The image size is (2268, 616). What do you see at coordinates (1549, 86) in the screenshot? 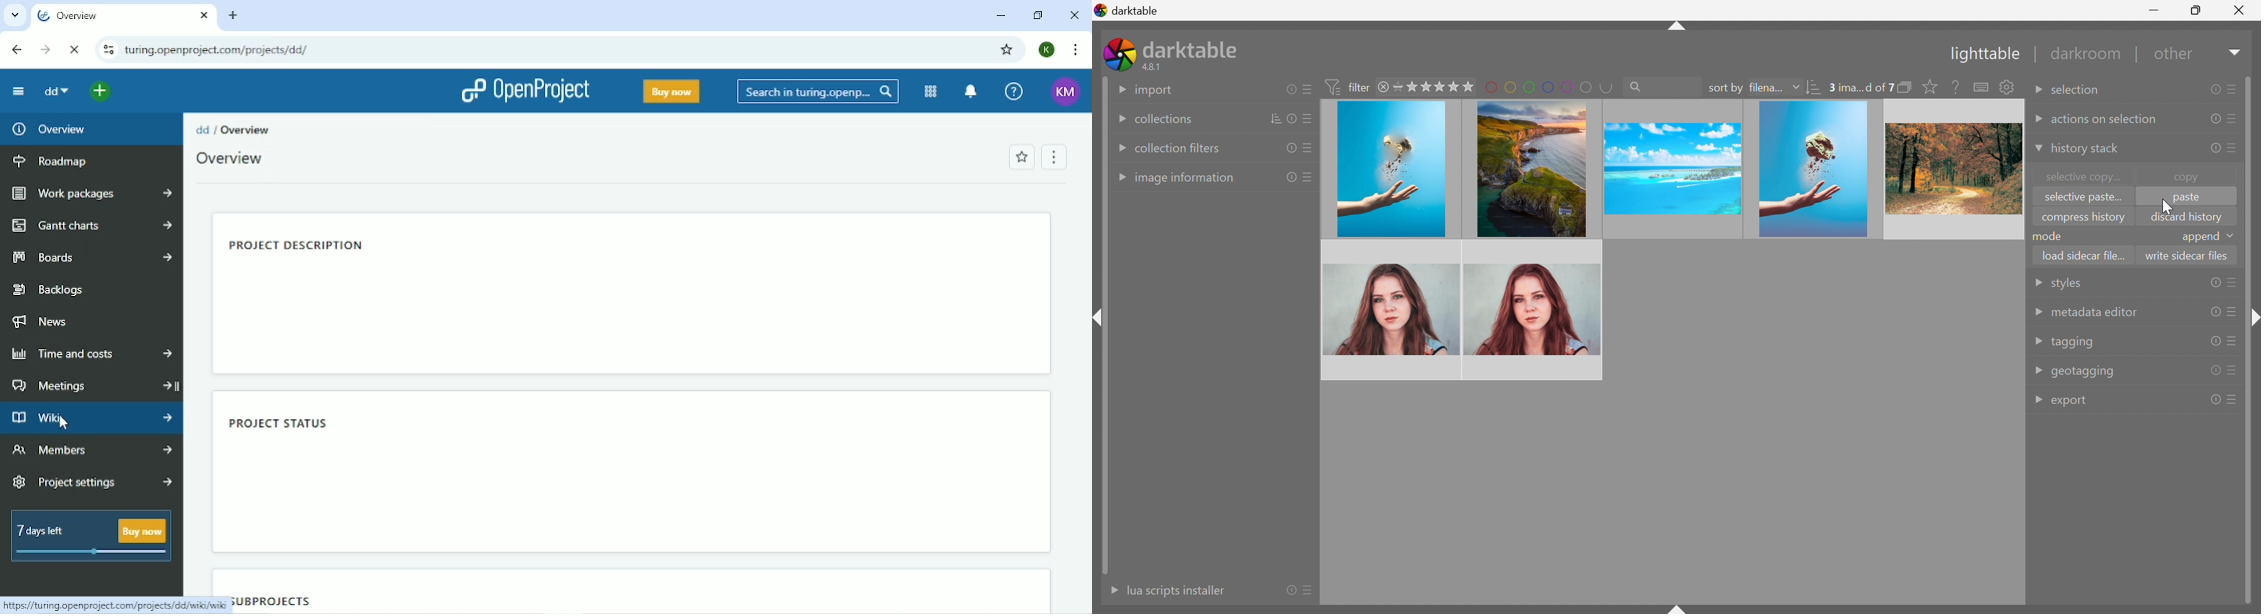
I see `filter by images color label` at bounding box center [1549, 86].